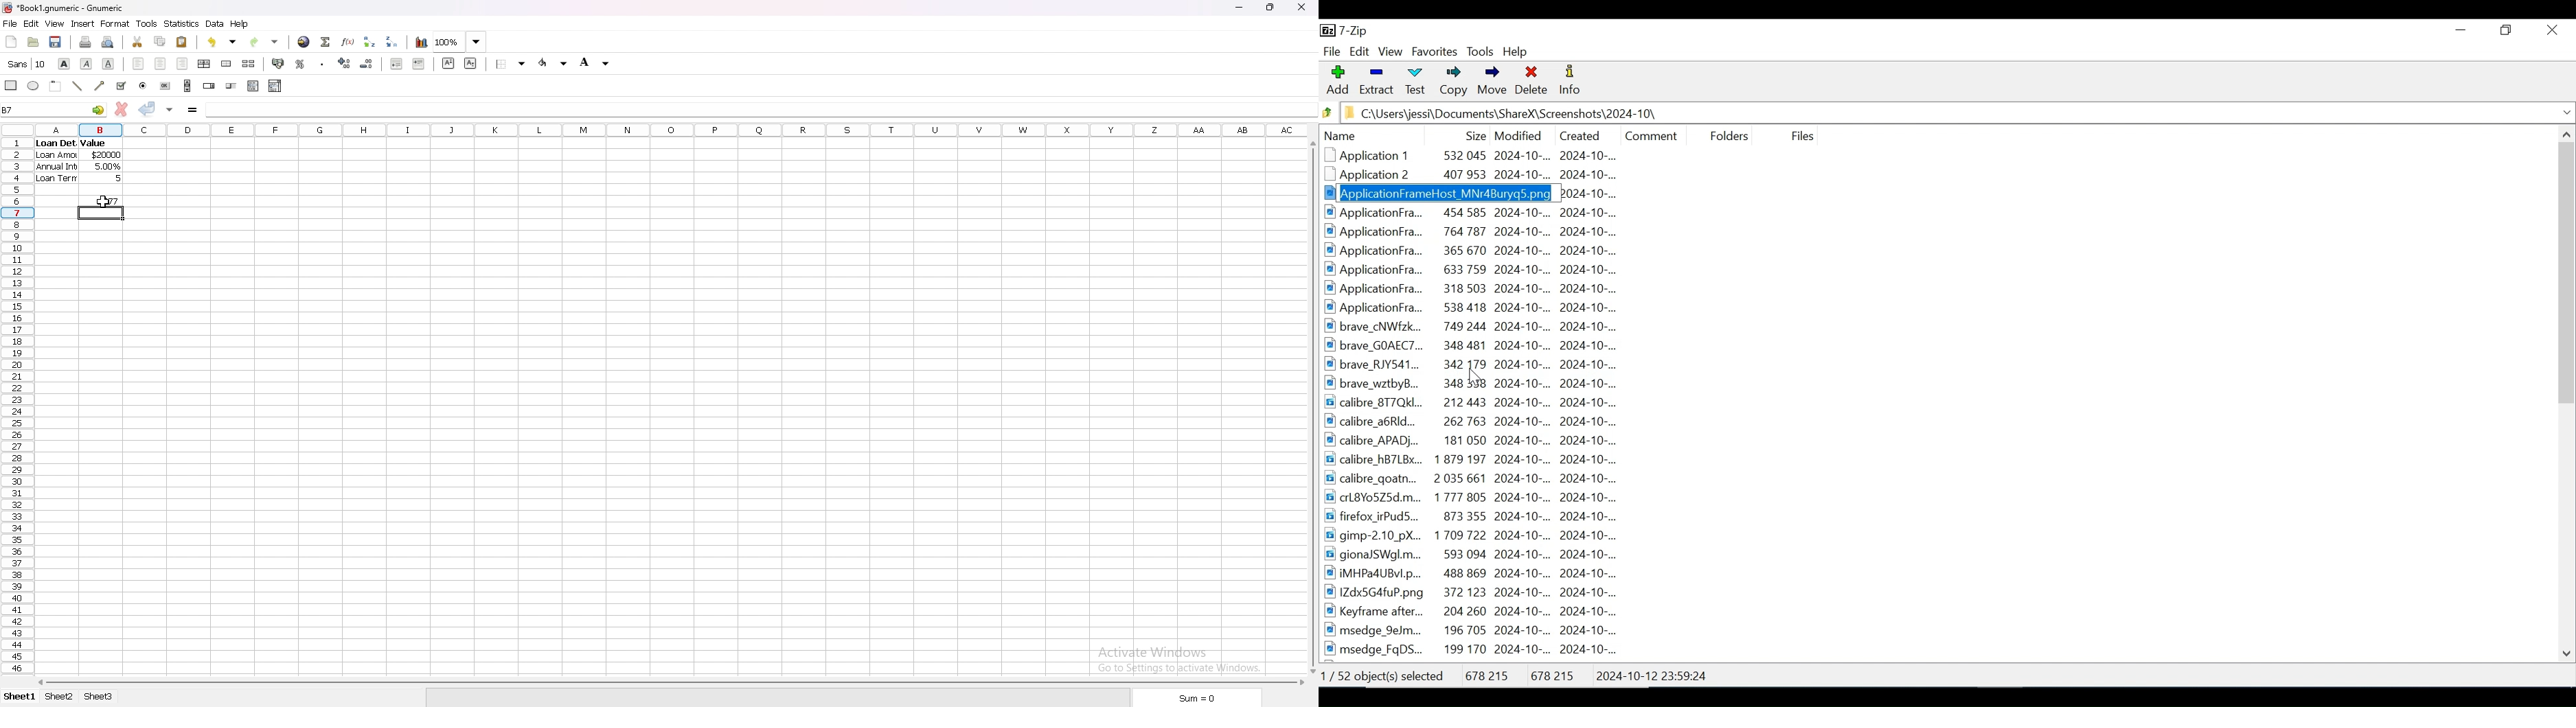 The image size is (2576, 728). I want to click on functions, so click(349, 43).